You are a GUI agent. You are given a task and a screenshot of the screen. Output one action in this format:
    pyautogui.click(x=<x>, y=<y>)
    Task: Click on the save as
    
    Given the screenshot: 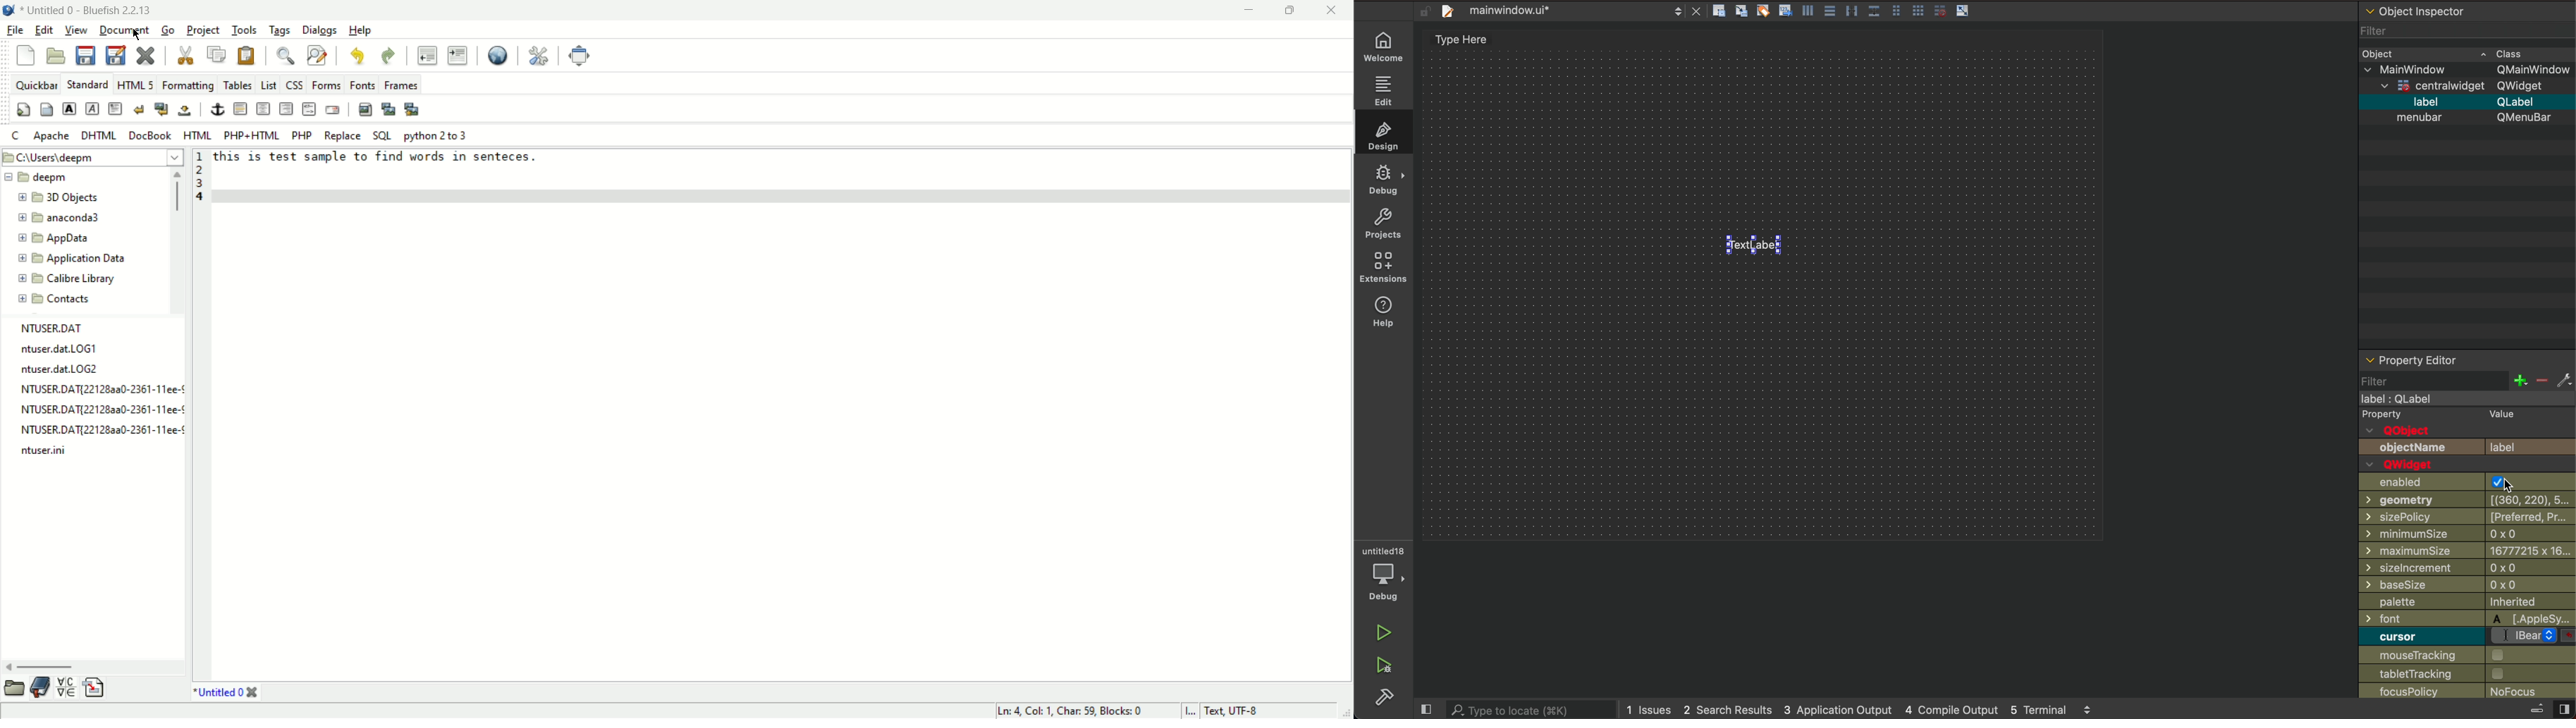 What is the action you would take?
    pyautogui.click(x=116, y=54)
    